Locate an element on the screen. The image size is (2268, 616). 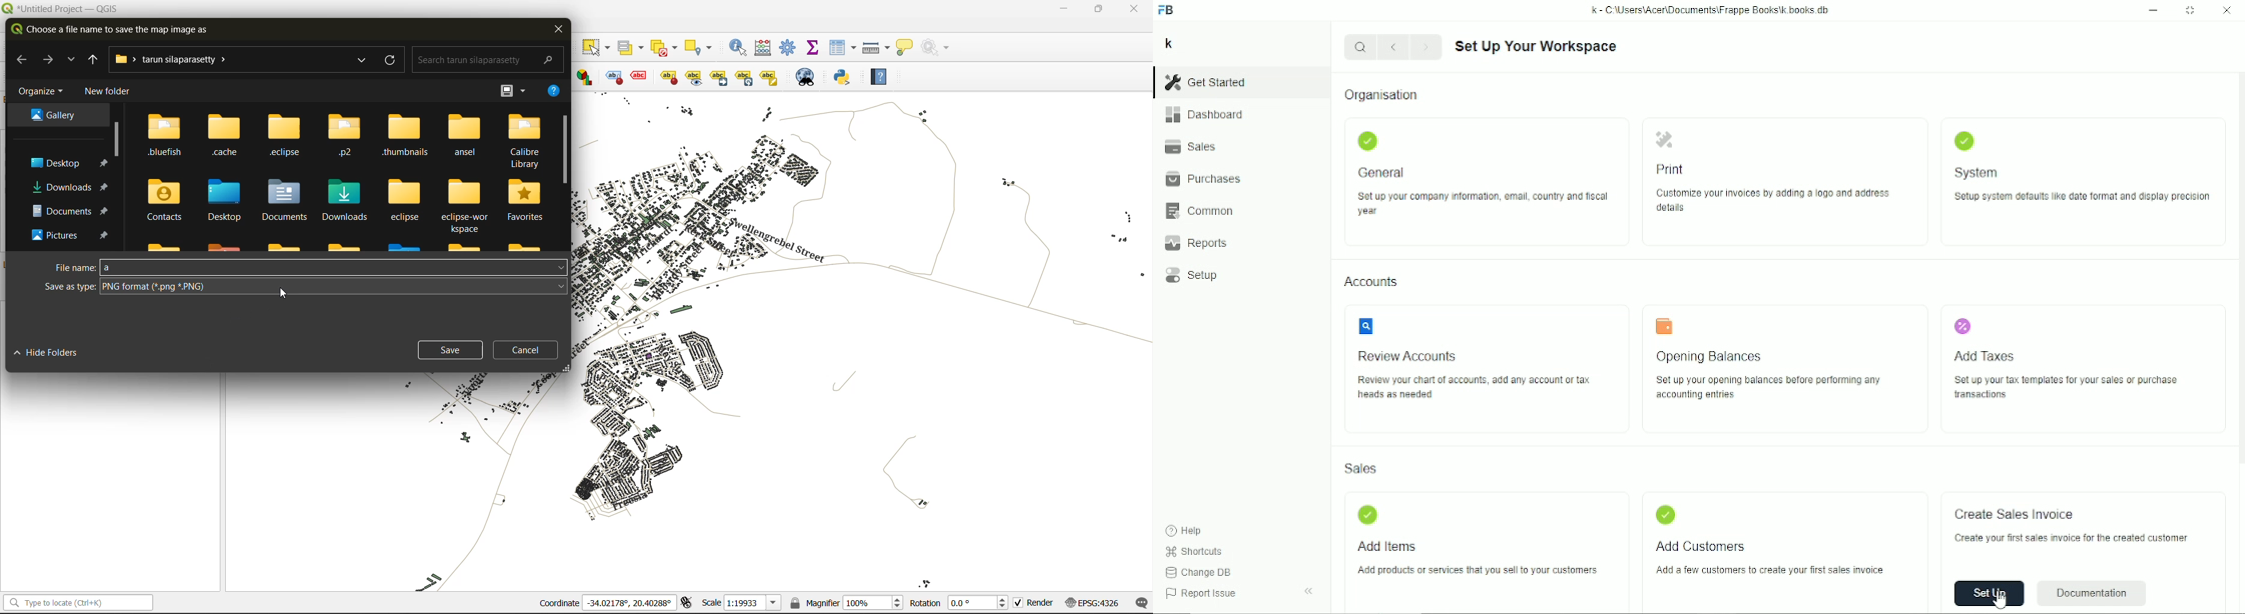
view is located at coordinates (513, 90).